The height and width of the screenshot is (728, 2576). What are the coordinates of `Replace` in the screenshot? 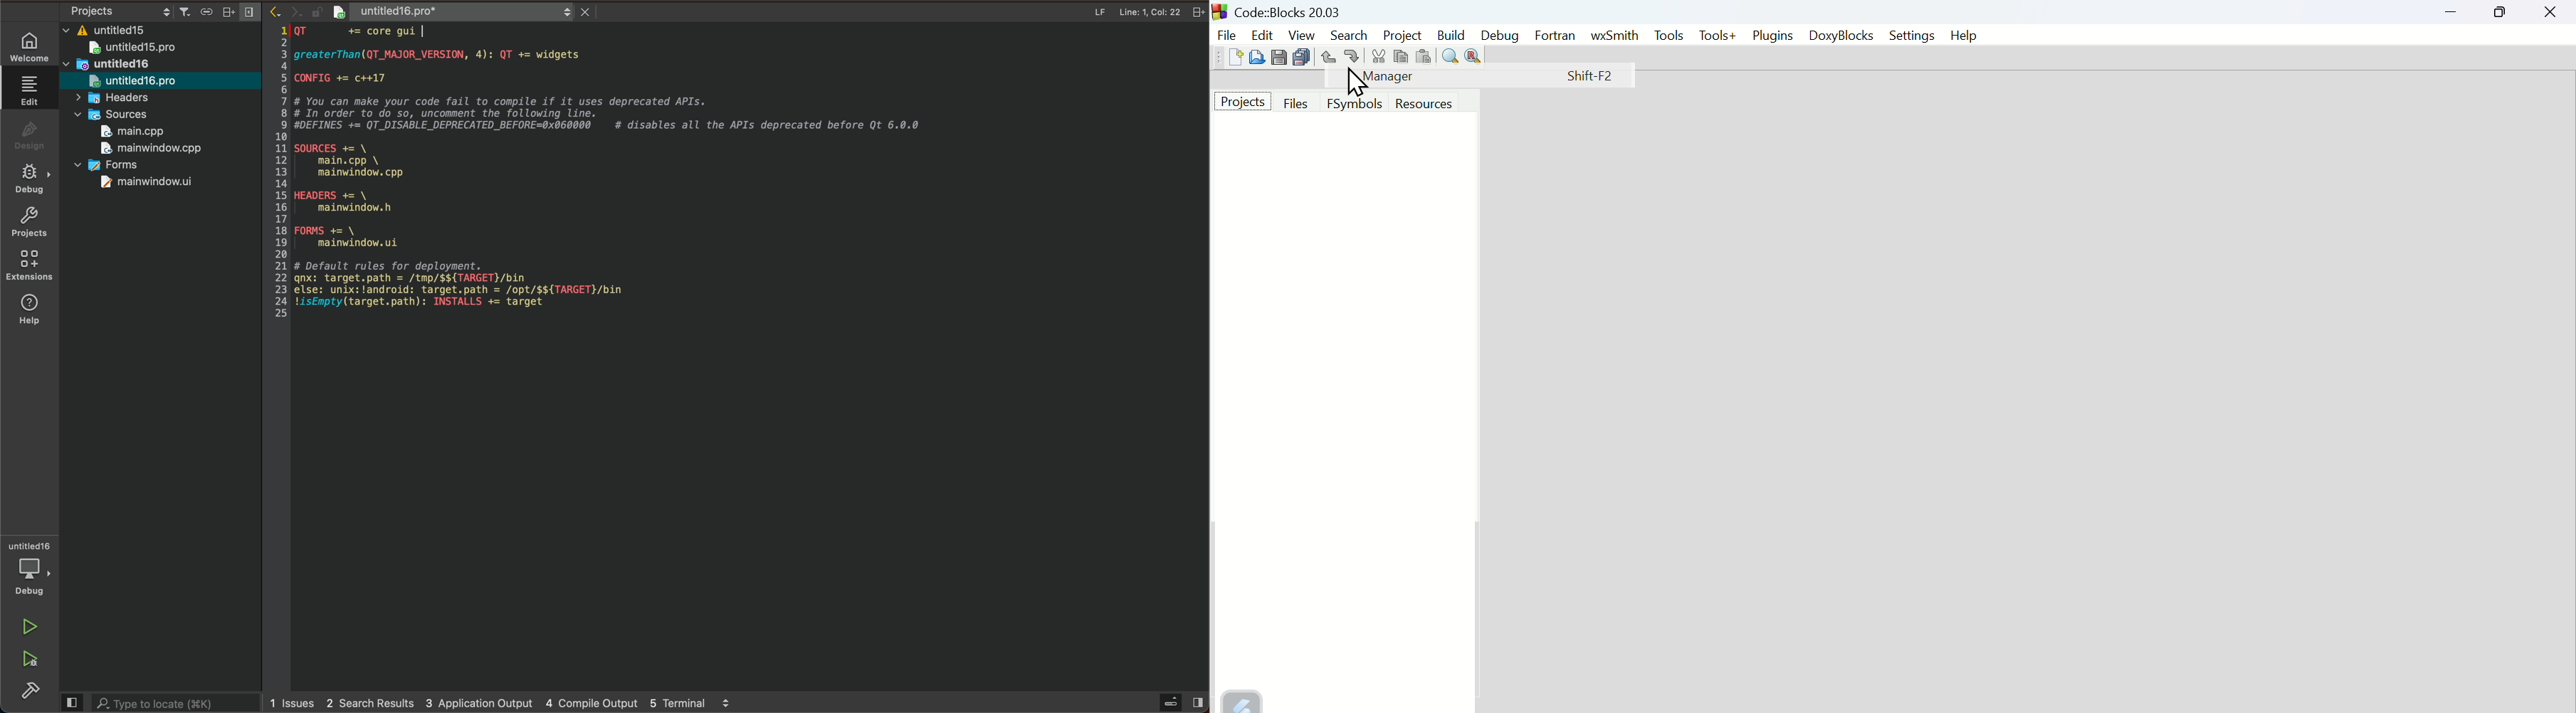 It's located at (1473, 56).